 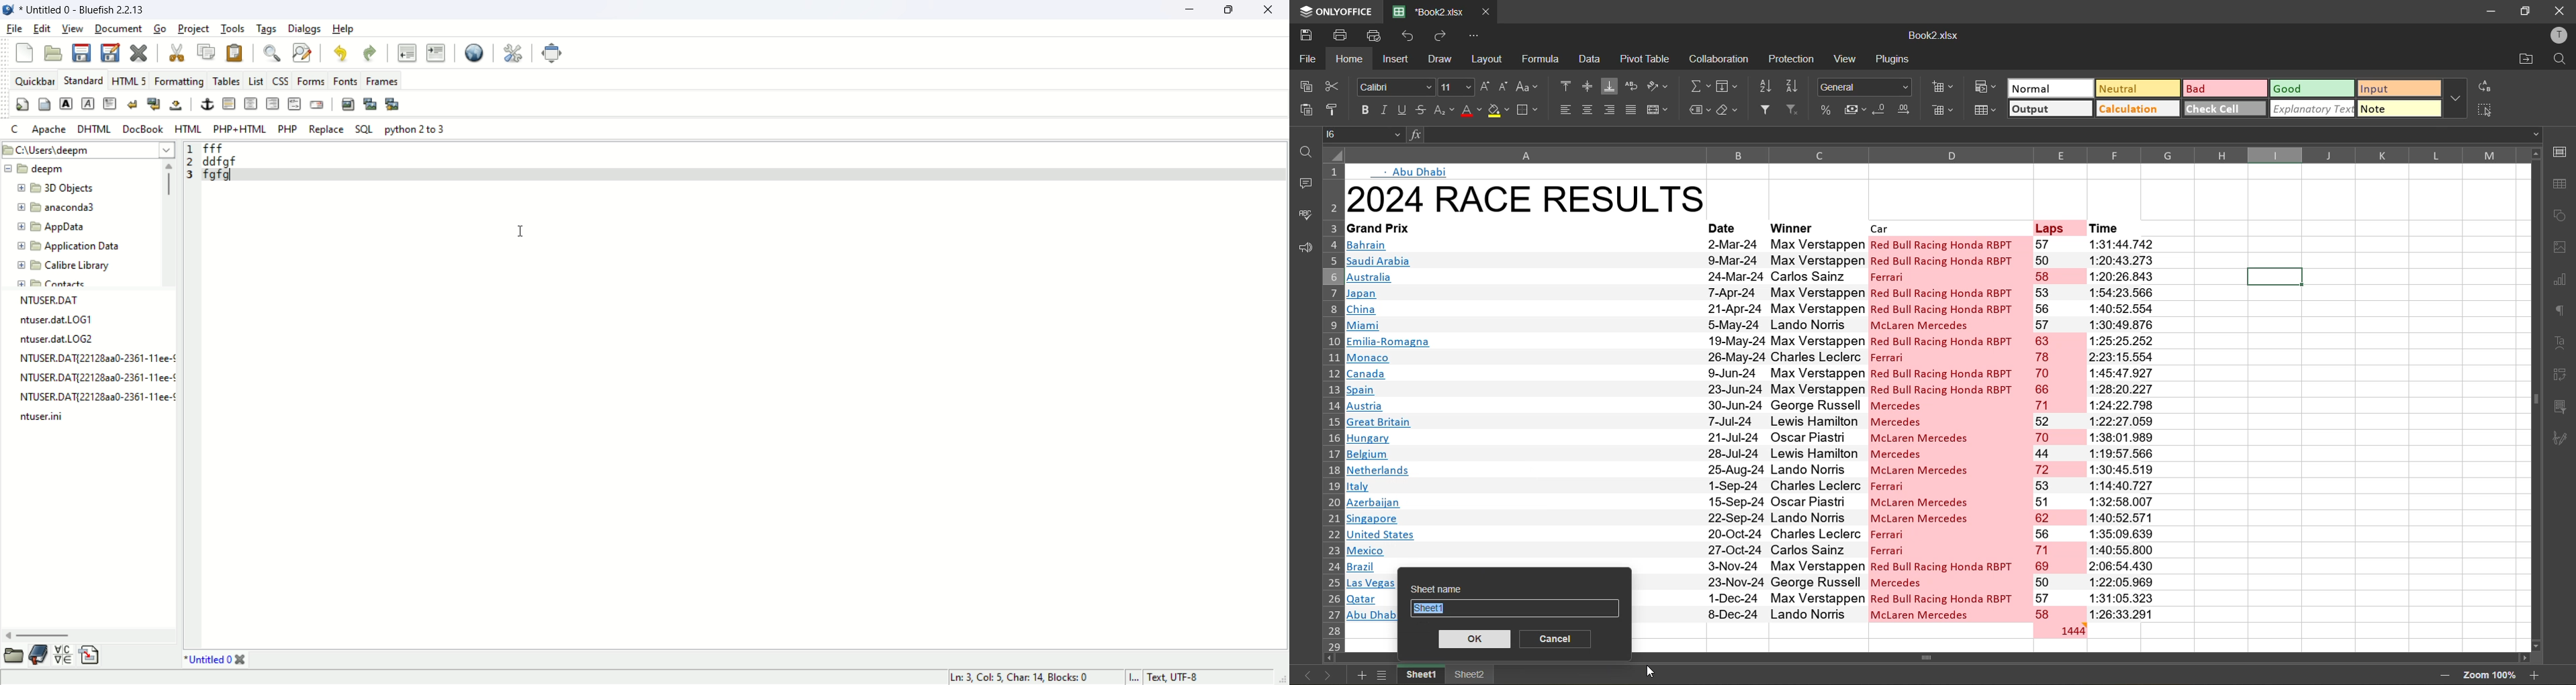 I want to click on plugins, so click(x=1893, y=57).